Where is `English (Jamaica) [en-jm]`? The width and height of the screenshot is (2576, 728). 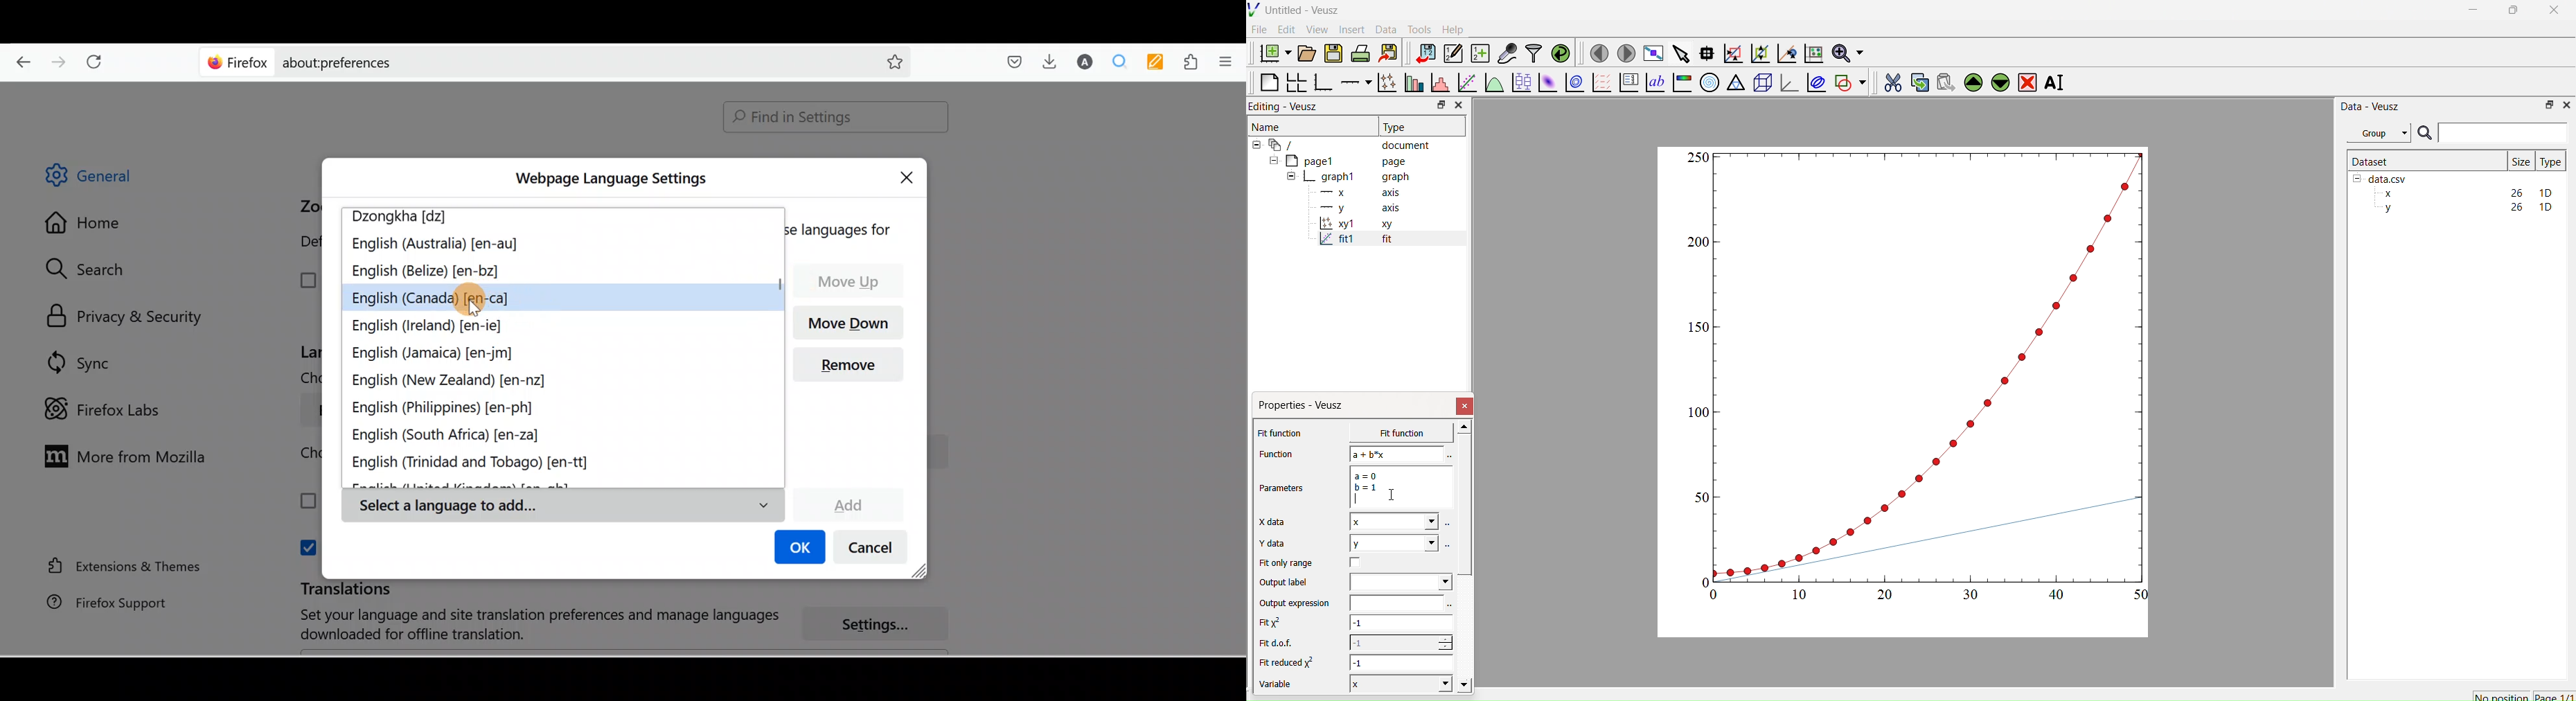
English (Jamaica) [en-jm] is located at coordinates (435, 354).